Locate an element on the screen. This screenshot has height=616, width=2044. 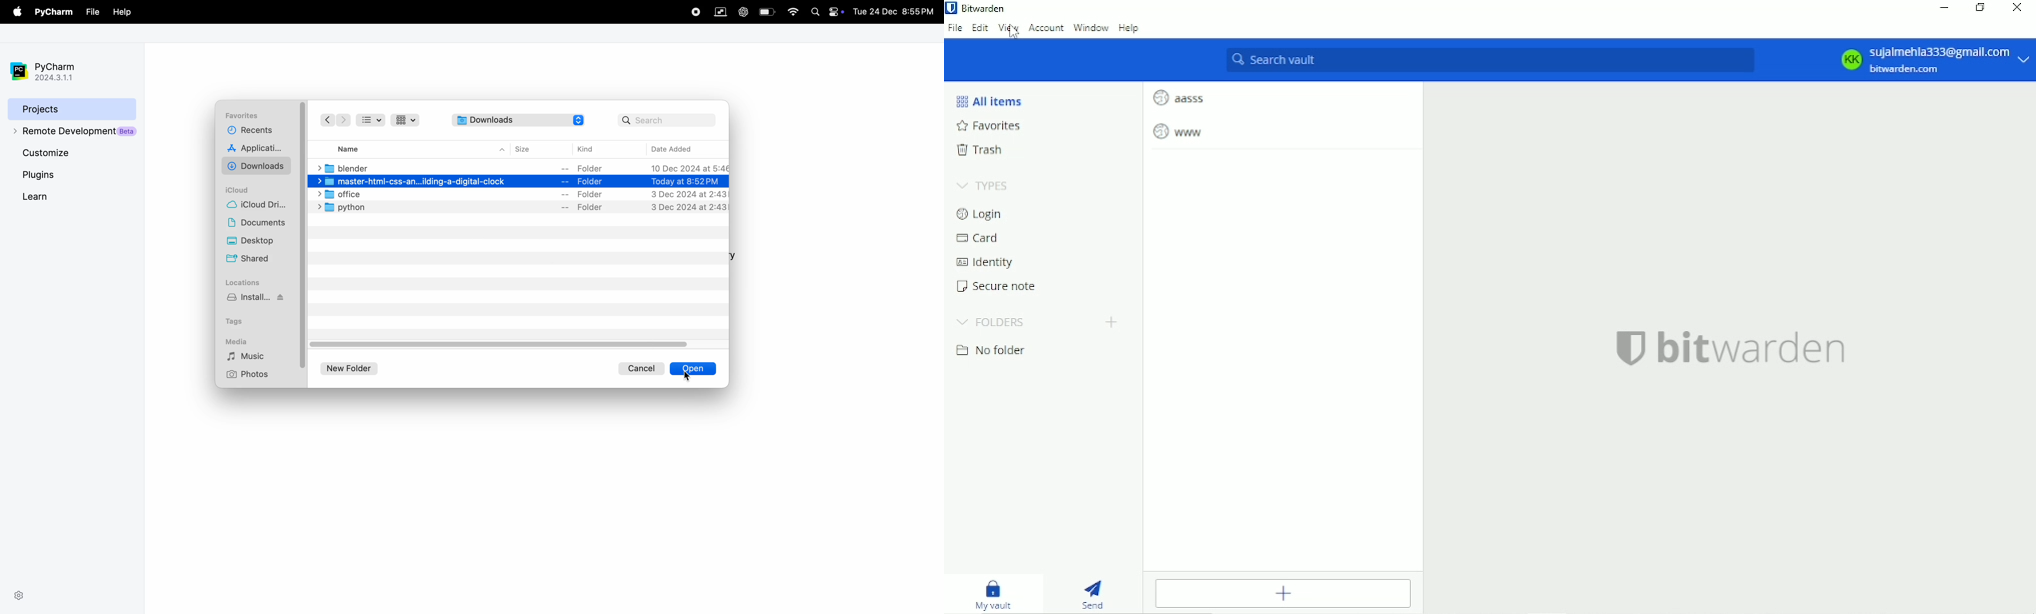
Cursor is located at coordinates (1014, 32).